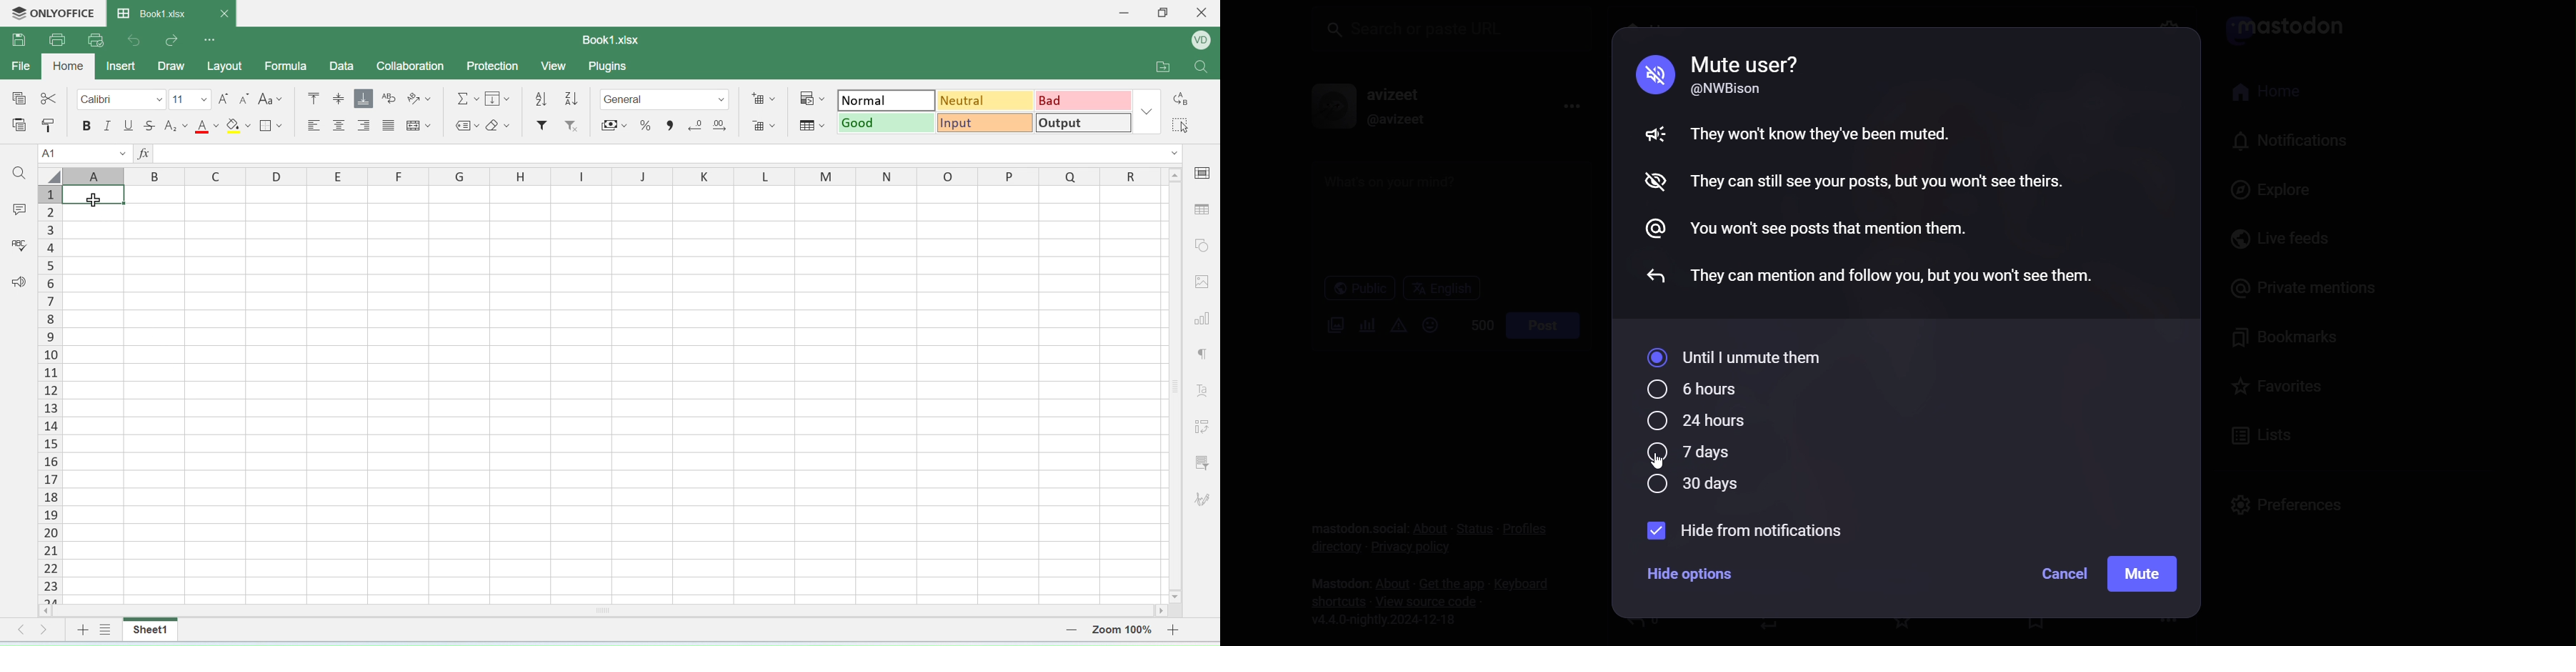 The height and width of the screenshot is (672, 2576). Describe the element at coordinates (122, 65) in the screenshot. I see `inser` at that location.